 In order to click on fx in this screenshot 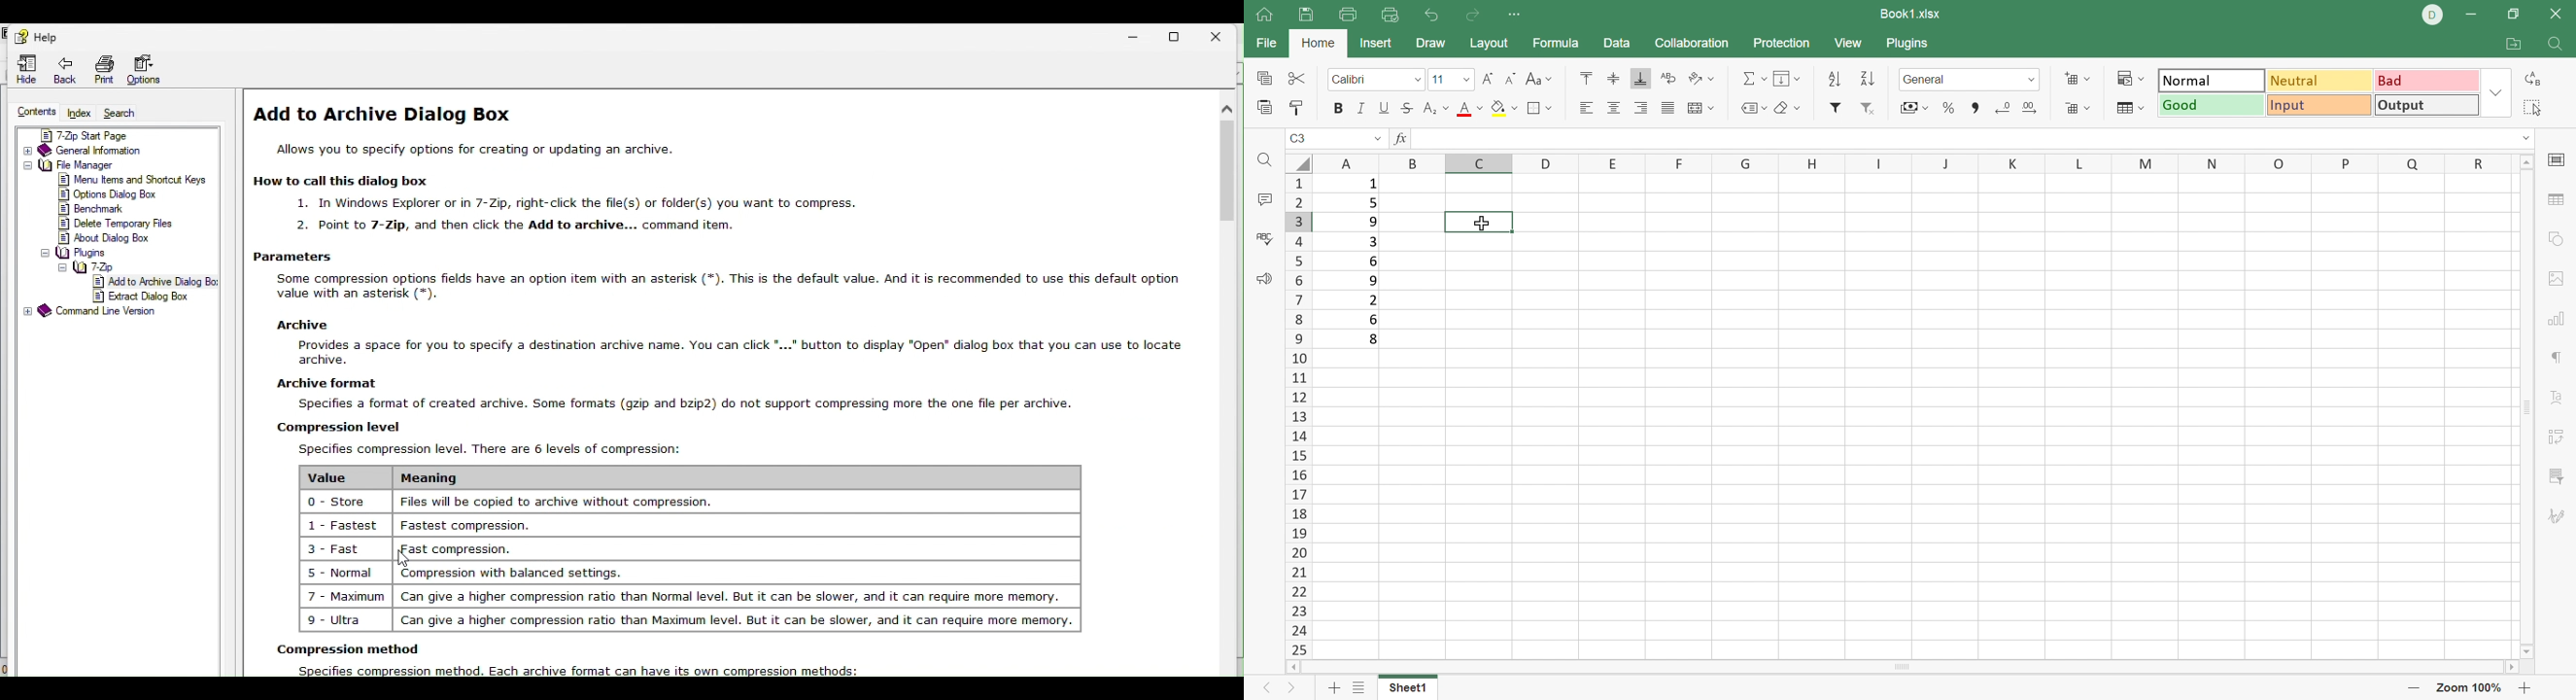, I will do `click(1401, 138)`.